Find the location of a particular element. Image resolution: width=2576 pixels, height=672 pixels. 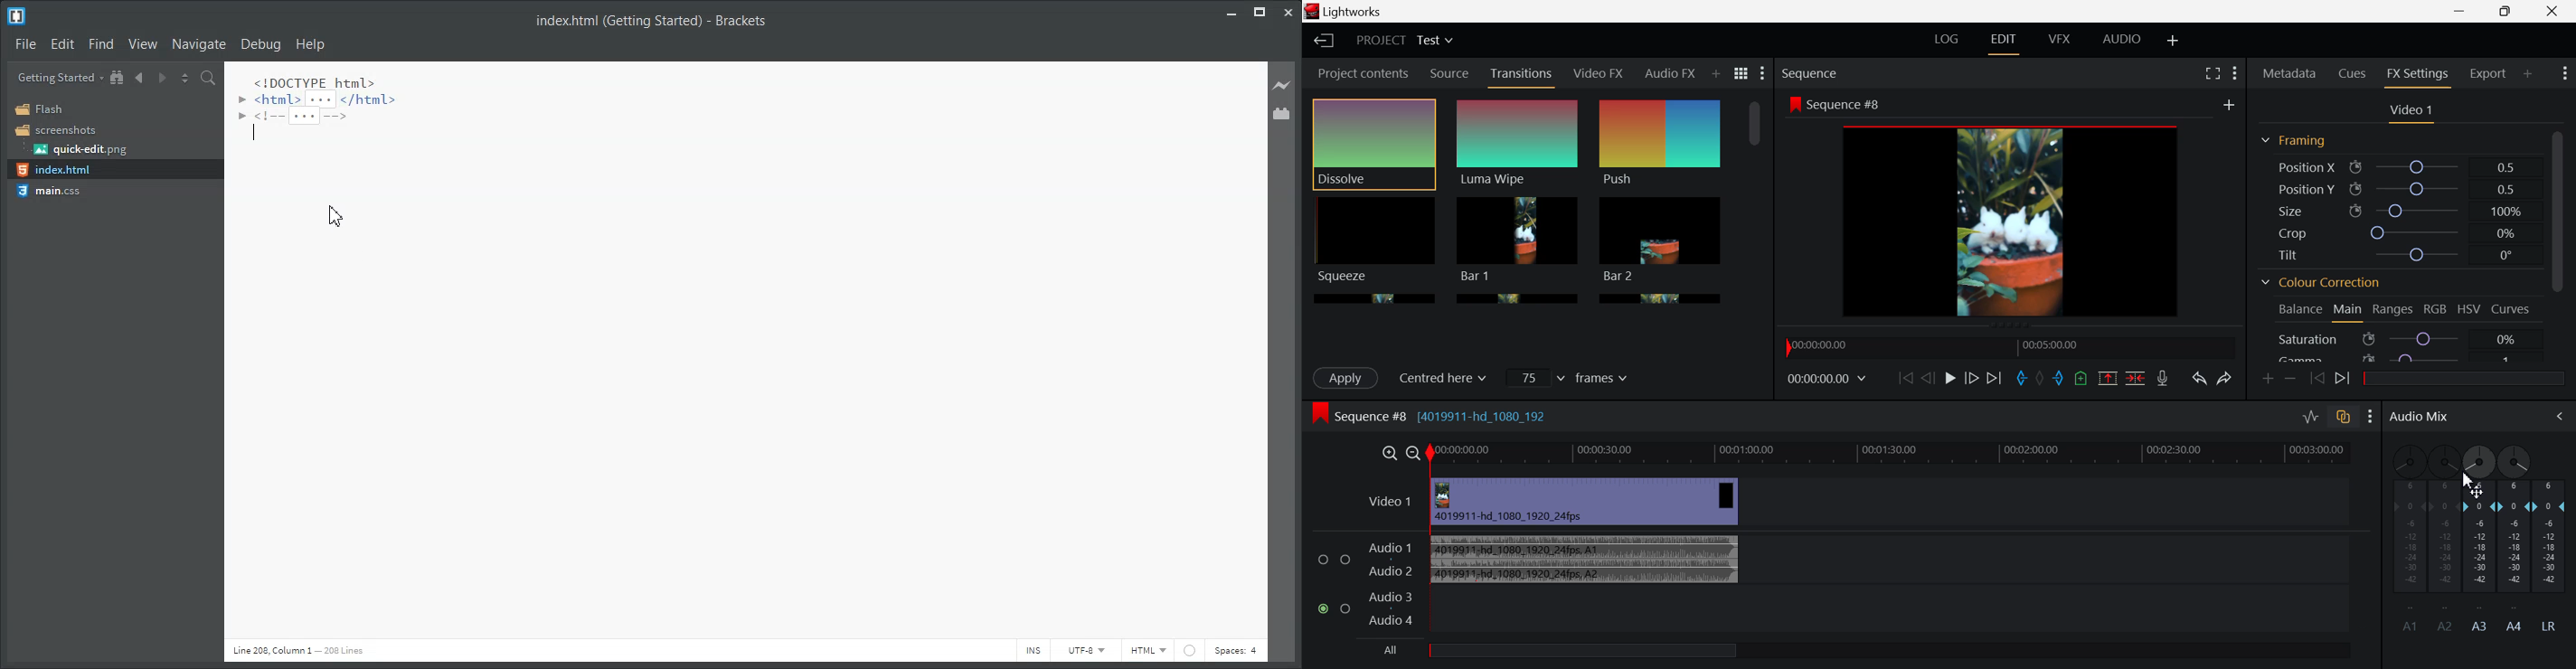

Add Layout is located at coordinates (2172, 40).